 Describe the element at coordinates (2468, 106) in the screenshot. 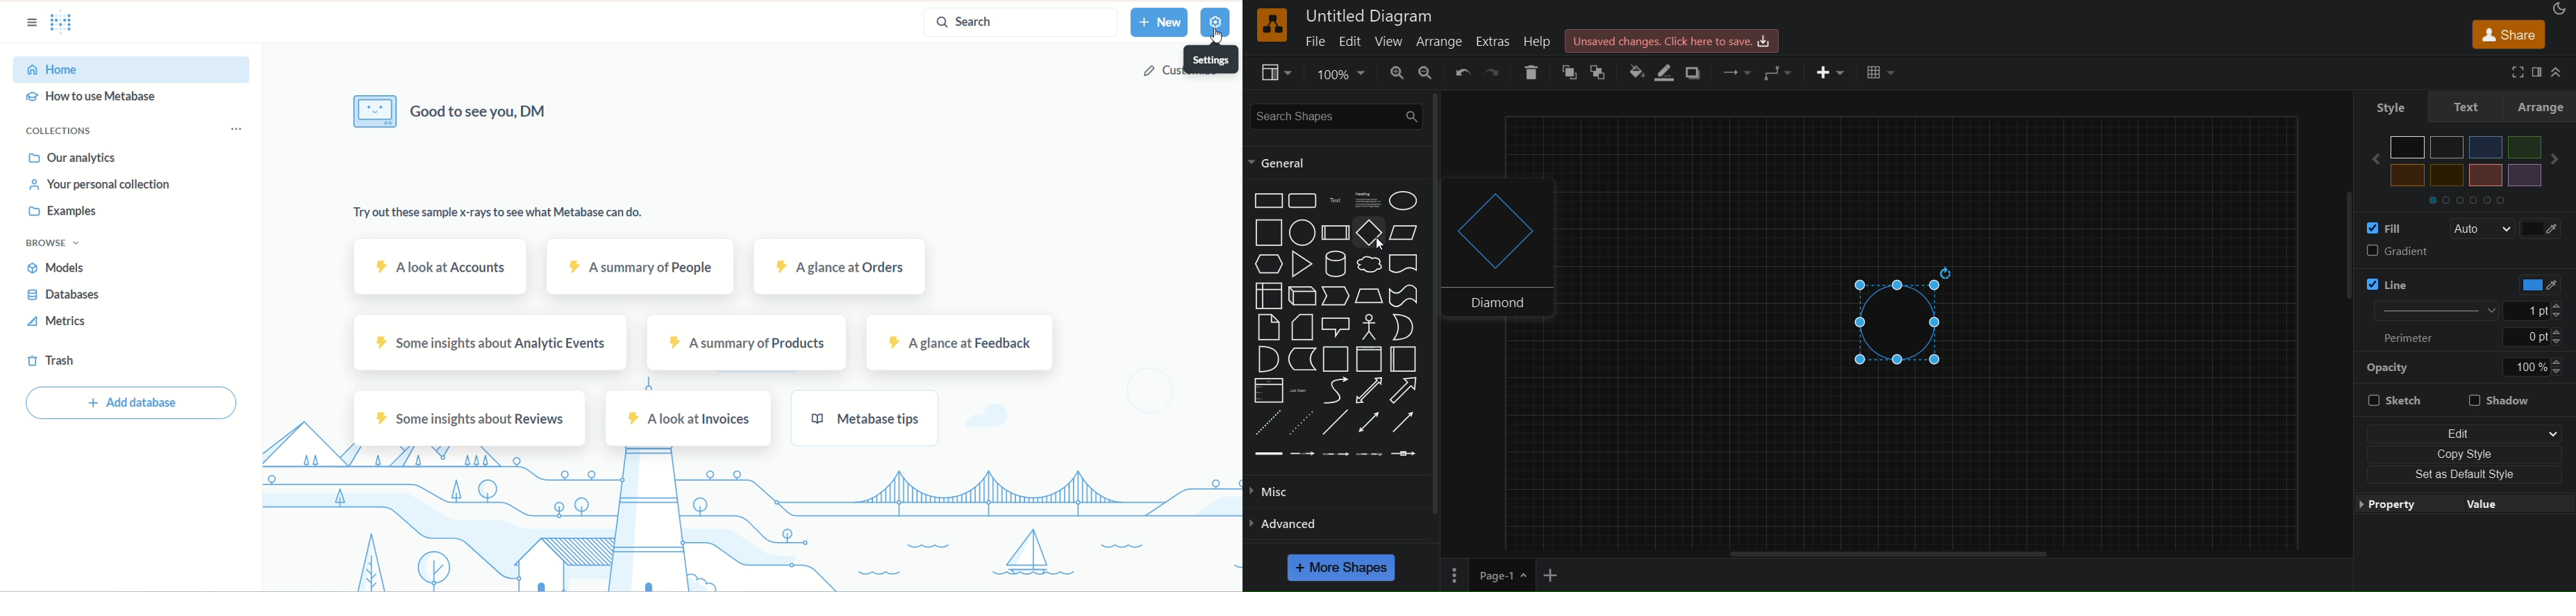

I see `text` at that location.